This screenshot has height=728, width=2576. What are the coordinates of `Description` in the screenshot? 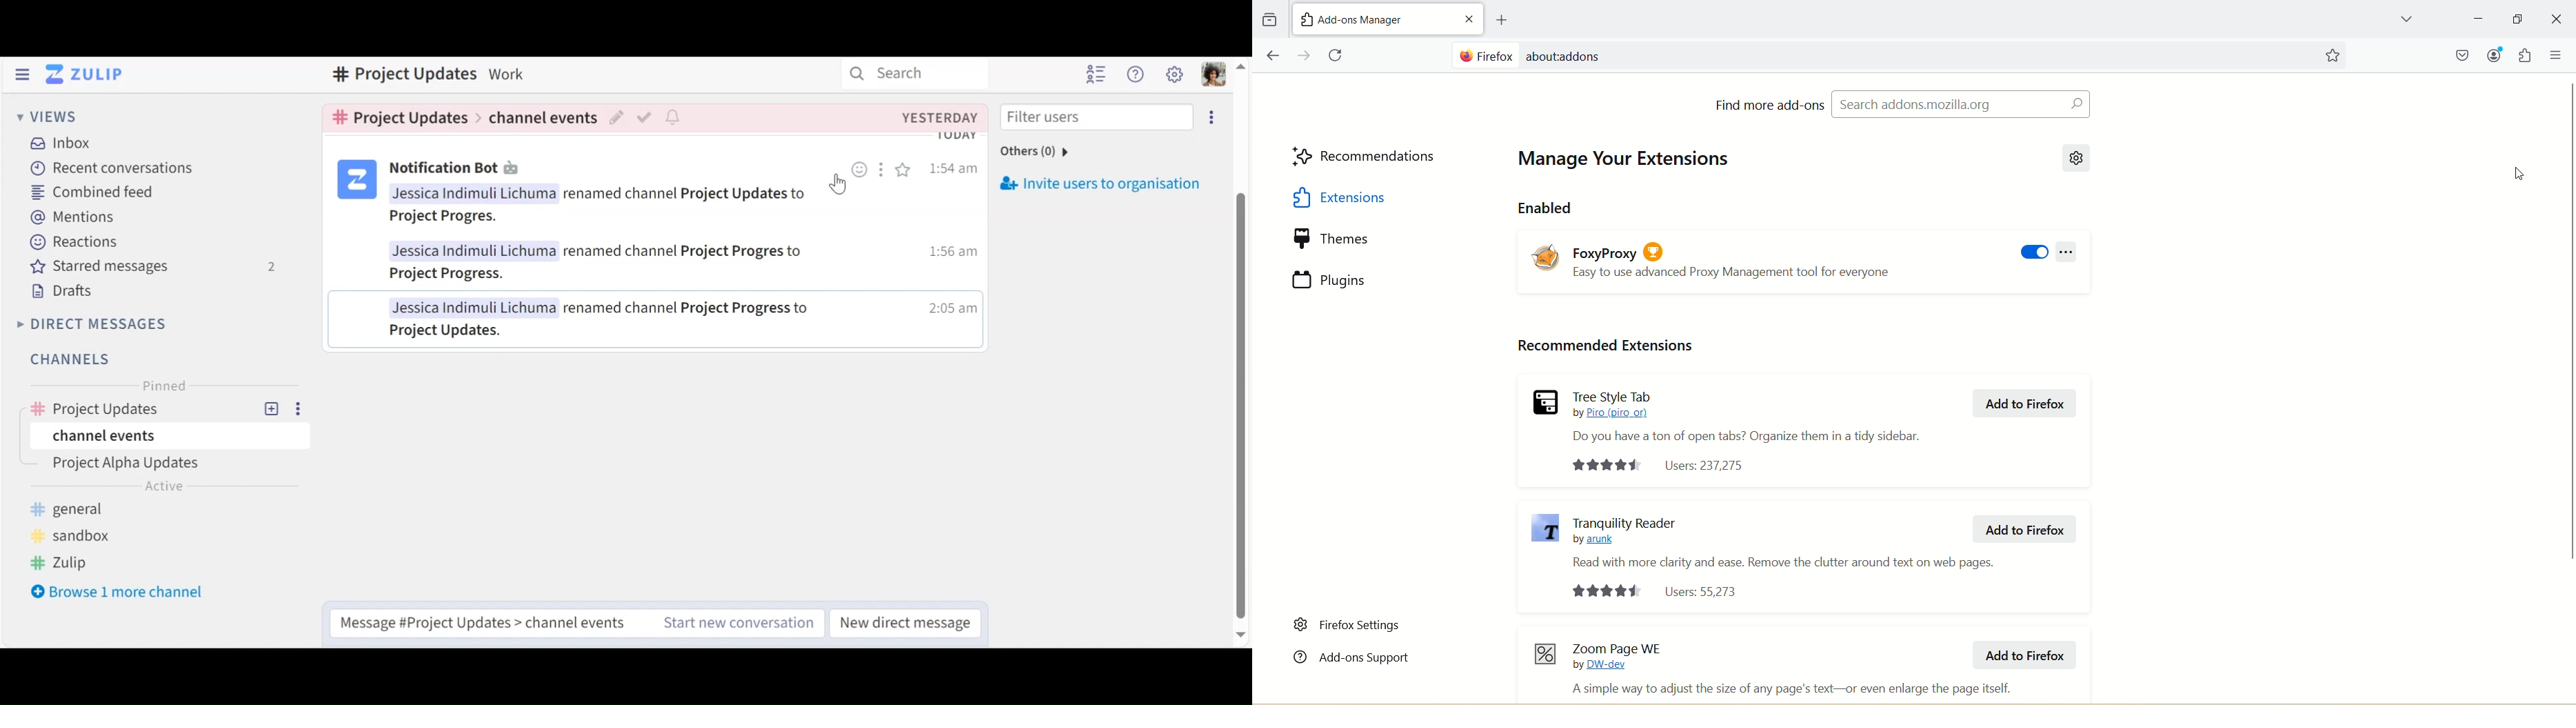 It's located at (510, 73).